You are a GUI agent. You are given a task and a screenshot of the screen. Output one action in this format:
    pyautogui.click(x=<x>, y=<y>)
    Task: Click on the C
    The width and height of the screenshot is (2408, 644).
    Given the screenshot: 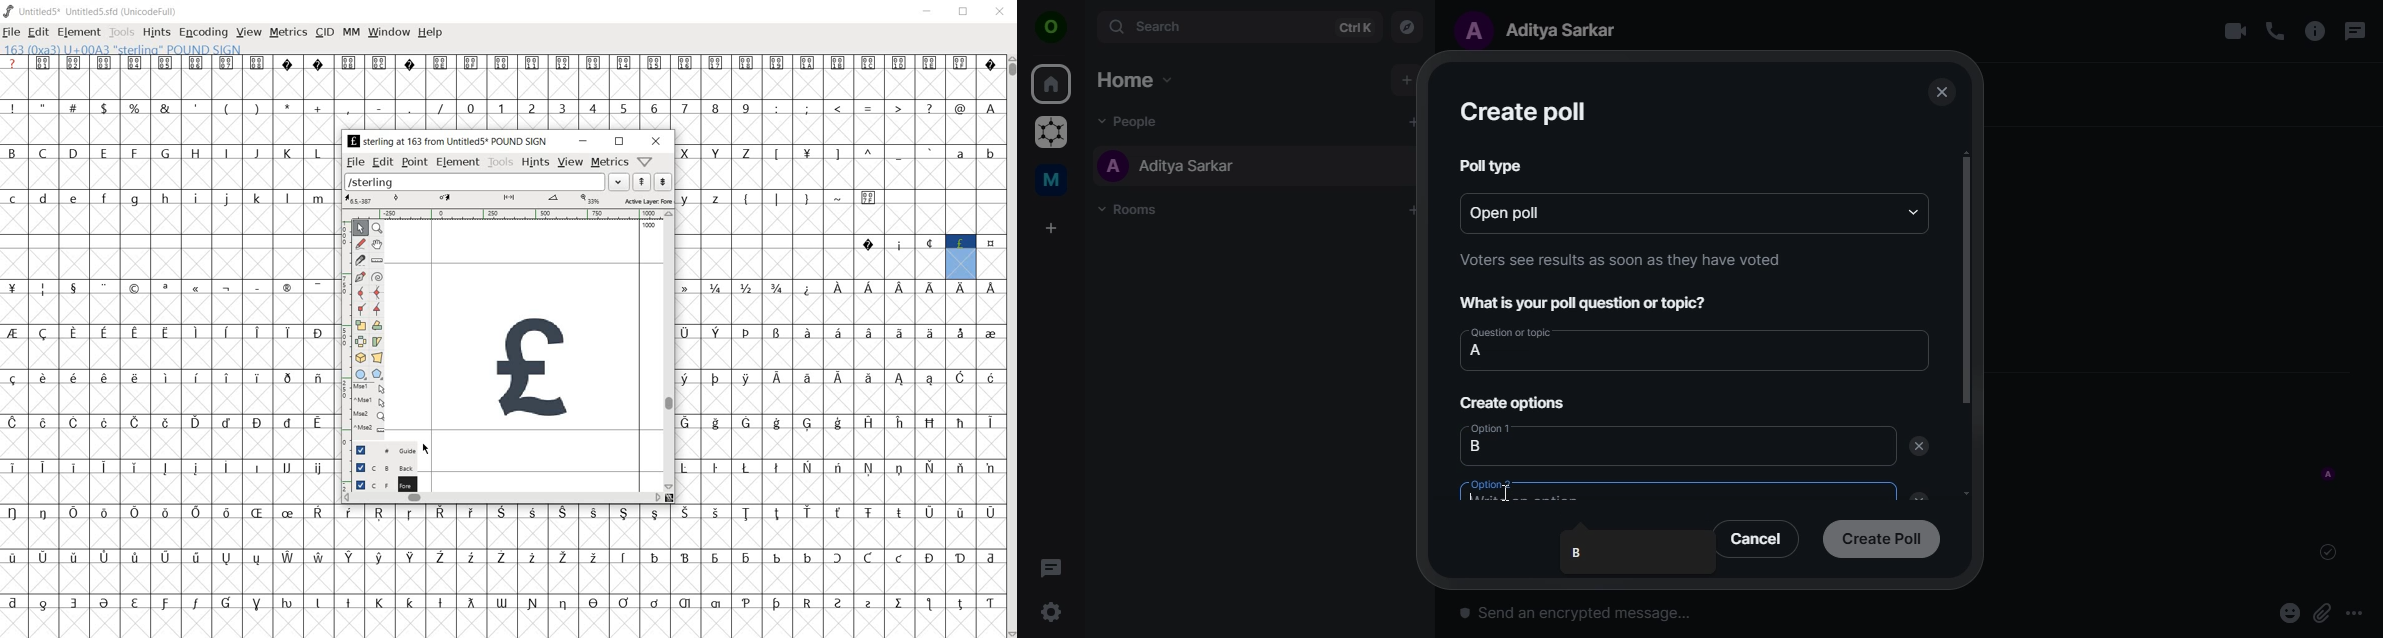 What is the action you would take?
    pyautogui.click(x=44, y=154)
    